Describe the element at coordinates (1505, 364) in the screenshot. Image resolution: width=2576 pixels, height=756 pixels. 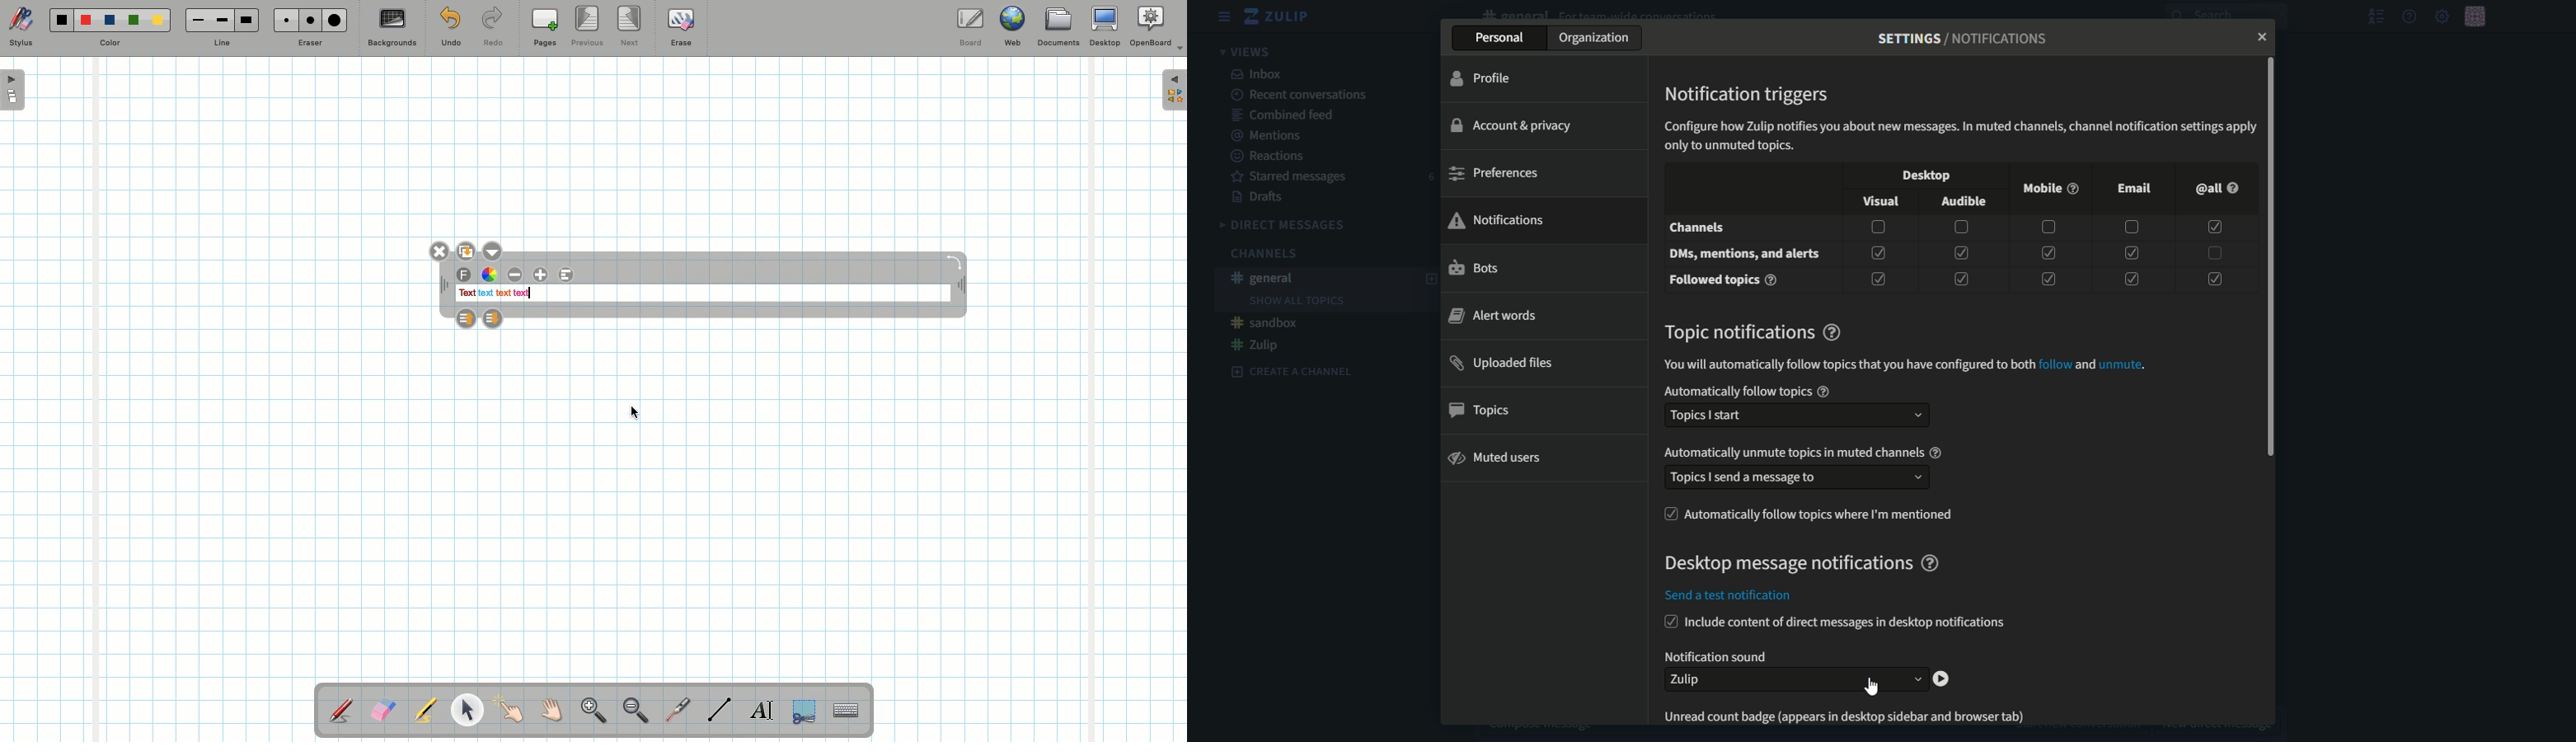
I see `uploaded files` at that location.